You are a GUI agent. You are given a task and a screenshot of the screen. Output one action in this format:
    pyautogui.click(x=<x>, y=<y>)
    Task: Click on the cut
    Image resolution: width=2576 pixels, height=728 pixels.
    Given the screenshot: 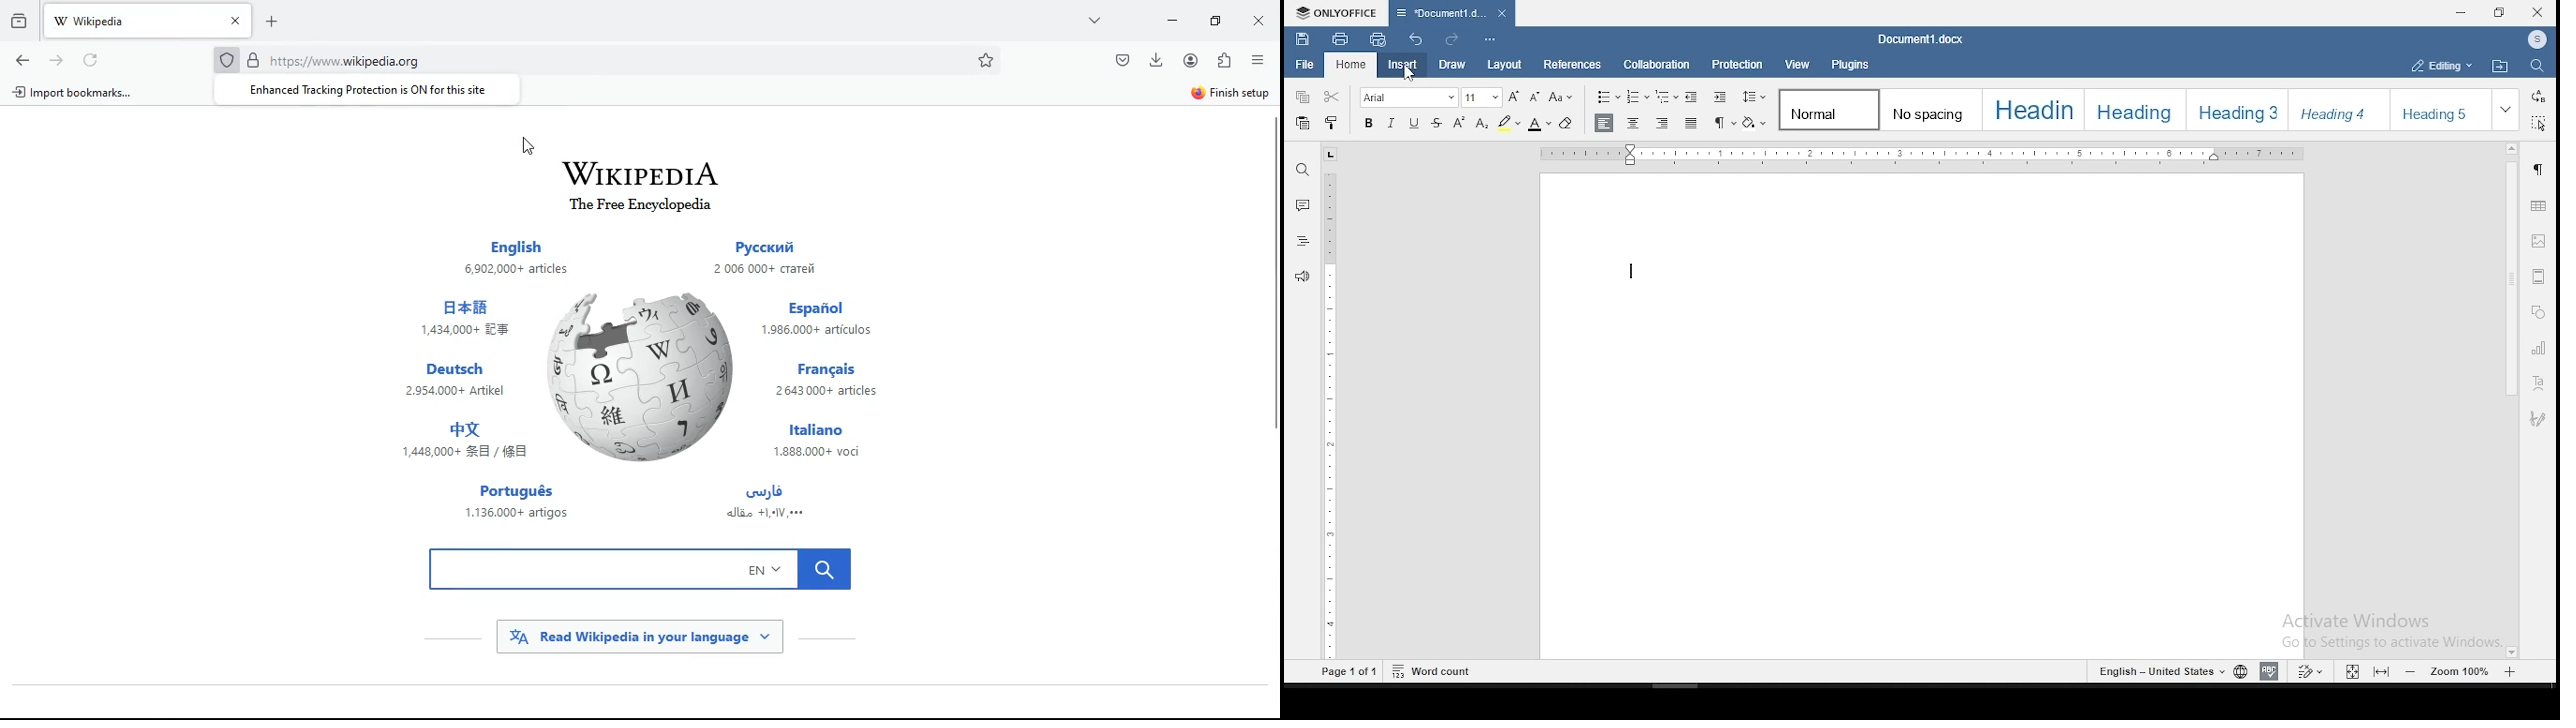 What is the action you would take?
    pyautogui.click(x=1335, y=97)
    